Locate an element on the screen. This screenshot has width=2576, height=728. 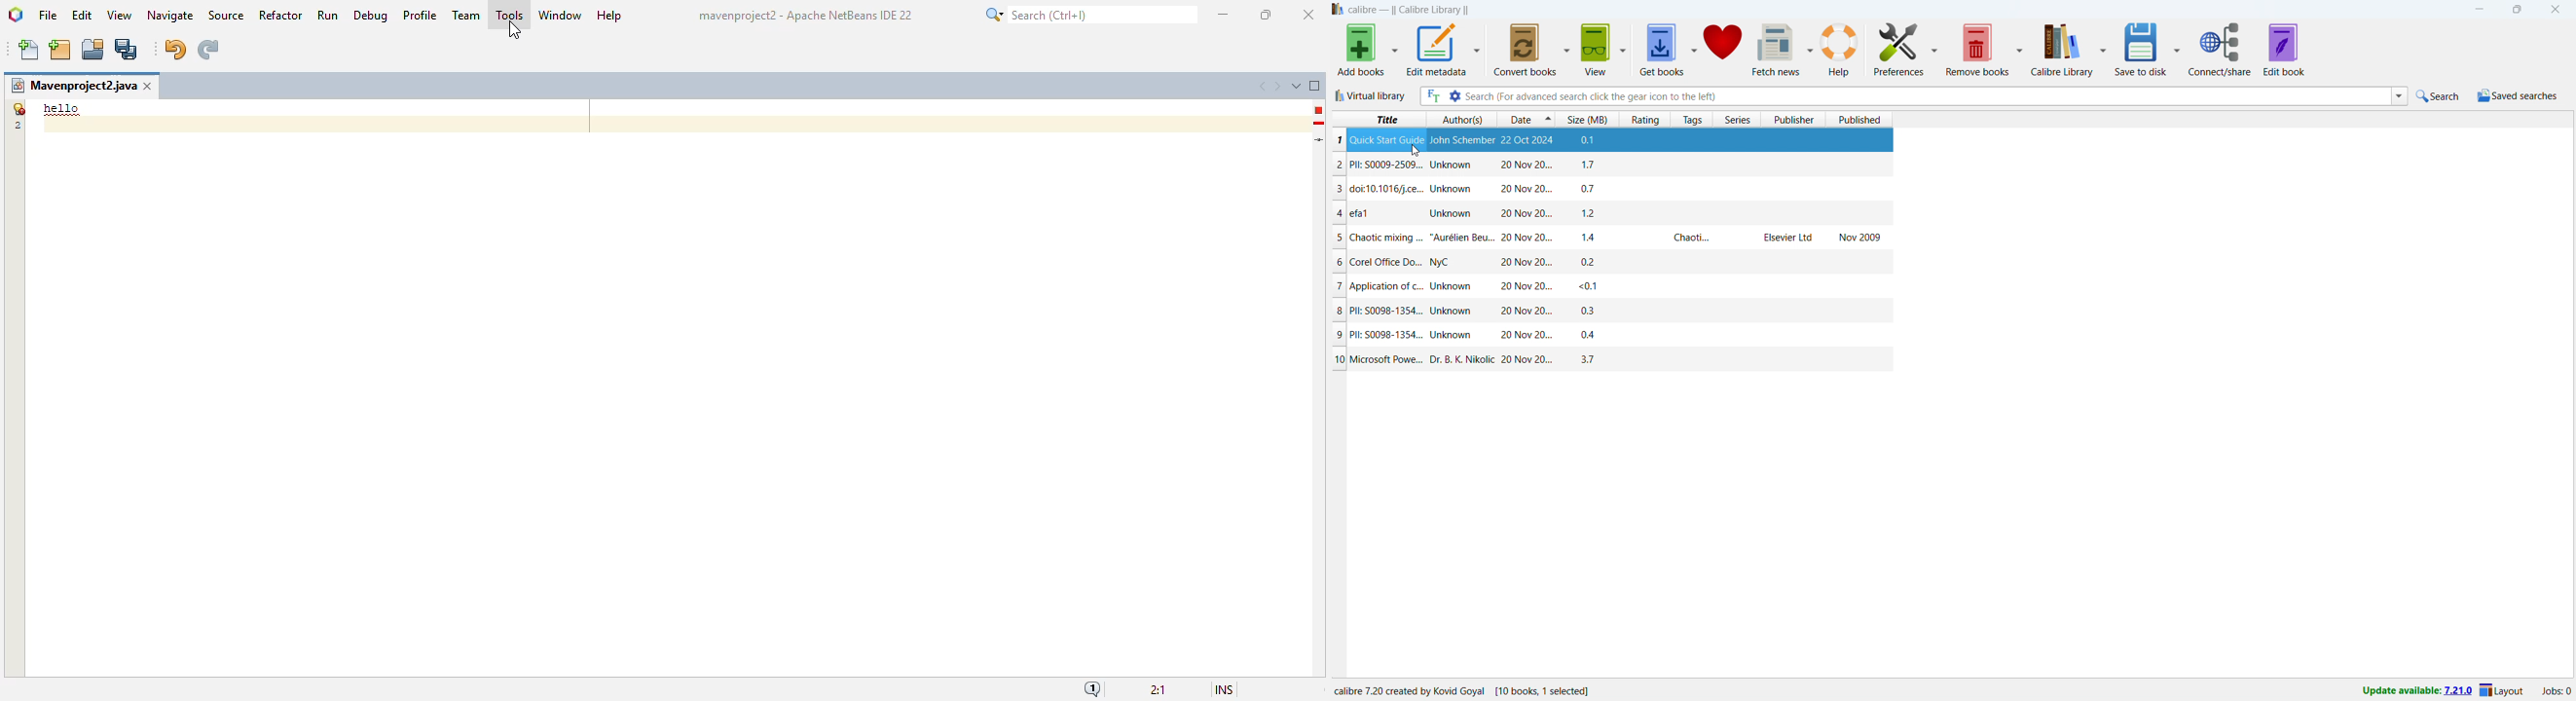
remove books options is located at coordinates (2019, 48).